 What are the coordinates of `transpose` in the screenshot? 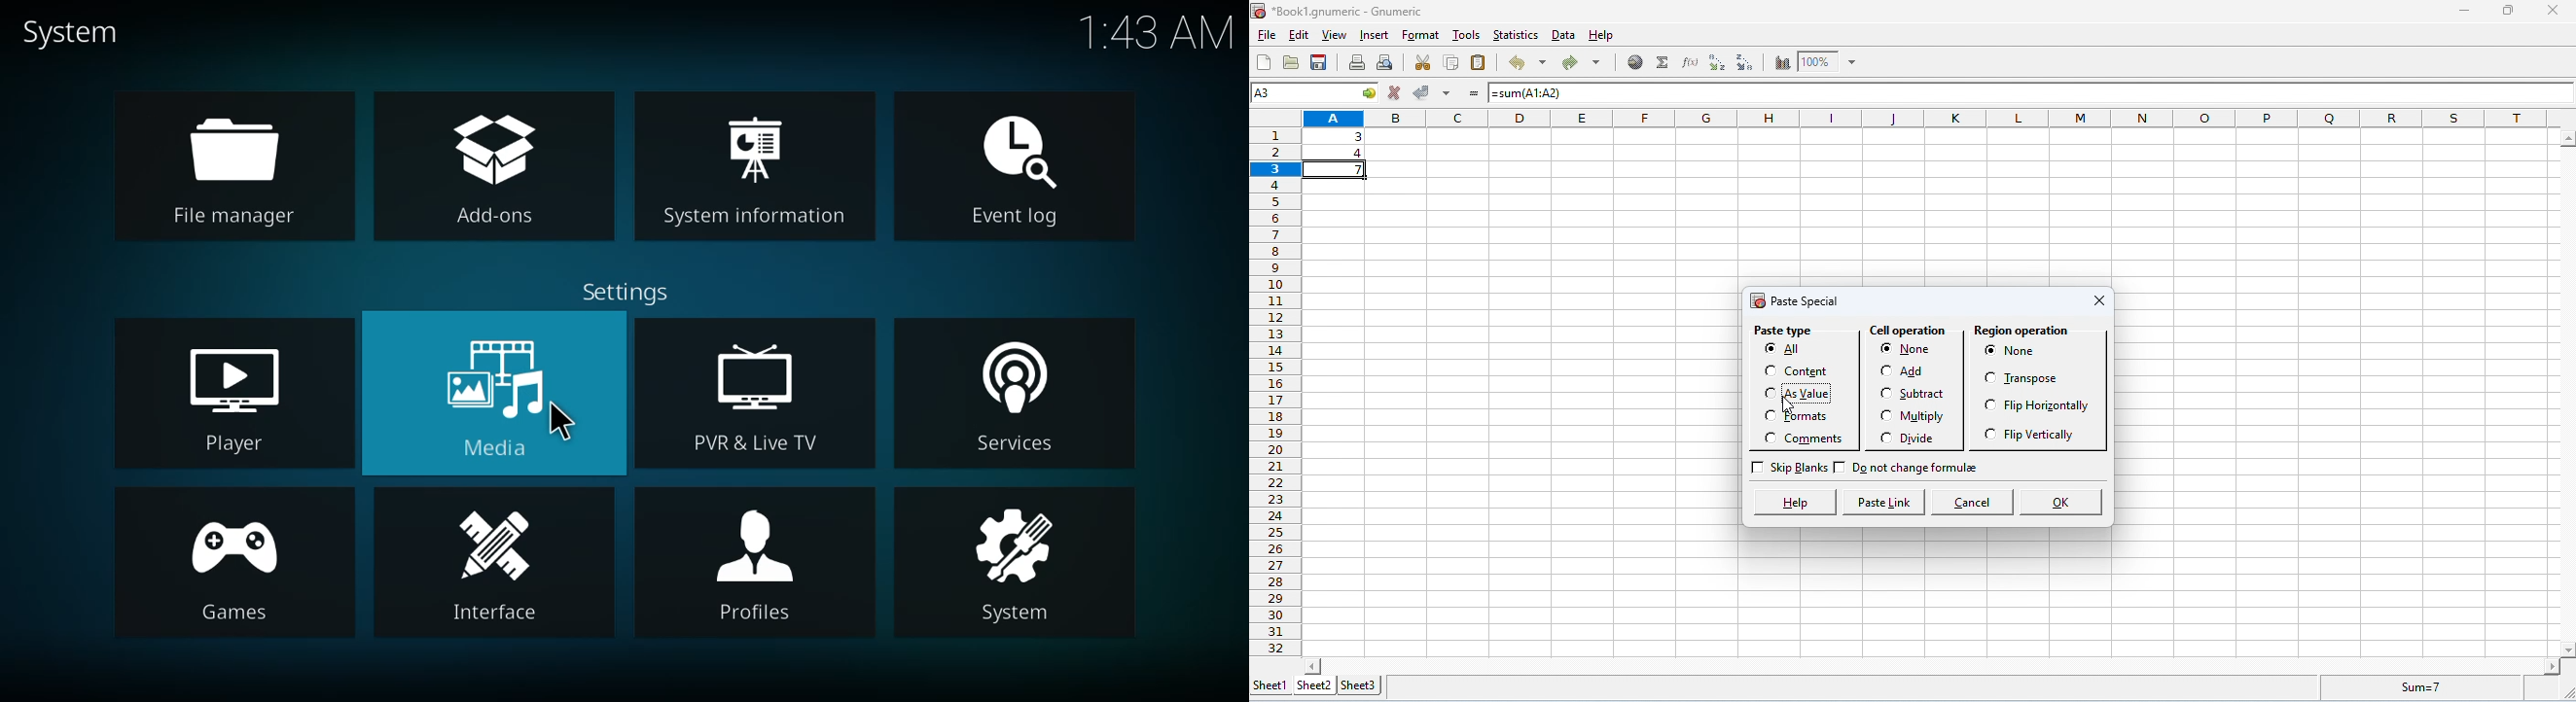 It's located at (2033, 381).